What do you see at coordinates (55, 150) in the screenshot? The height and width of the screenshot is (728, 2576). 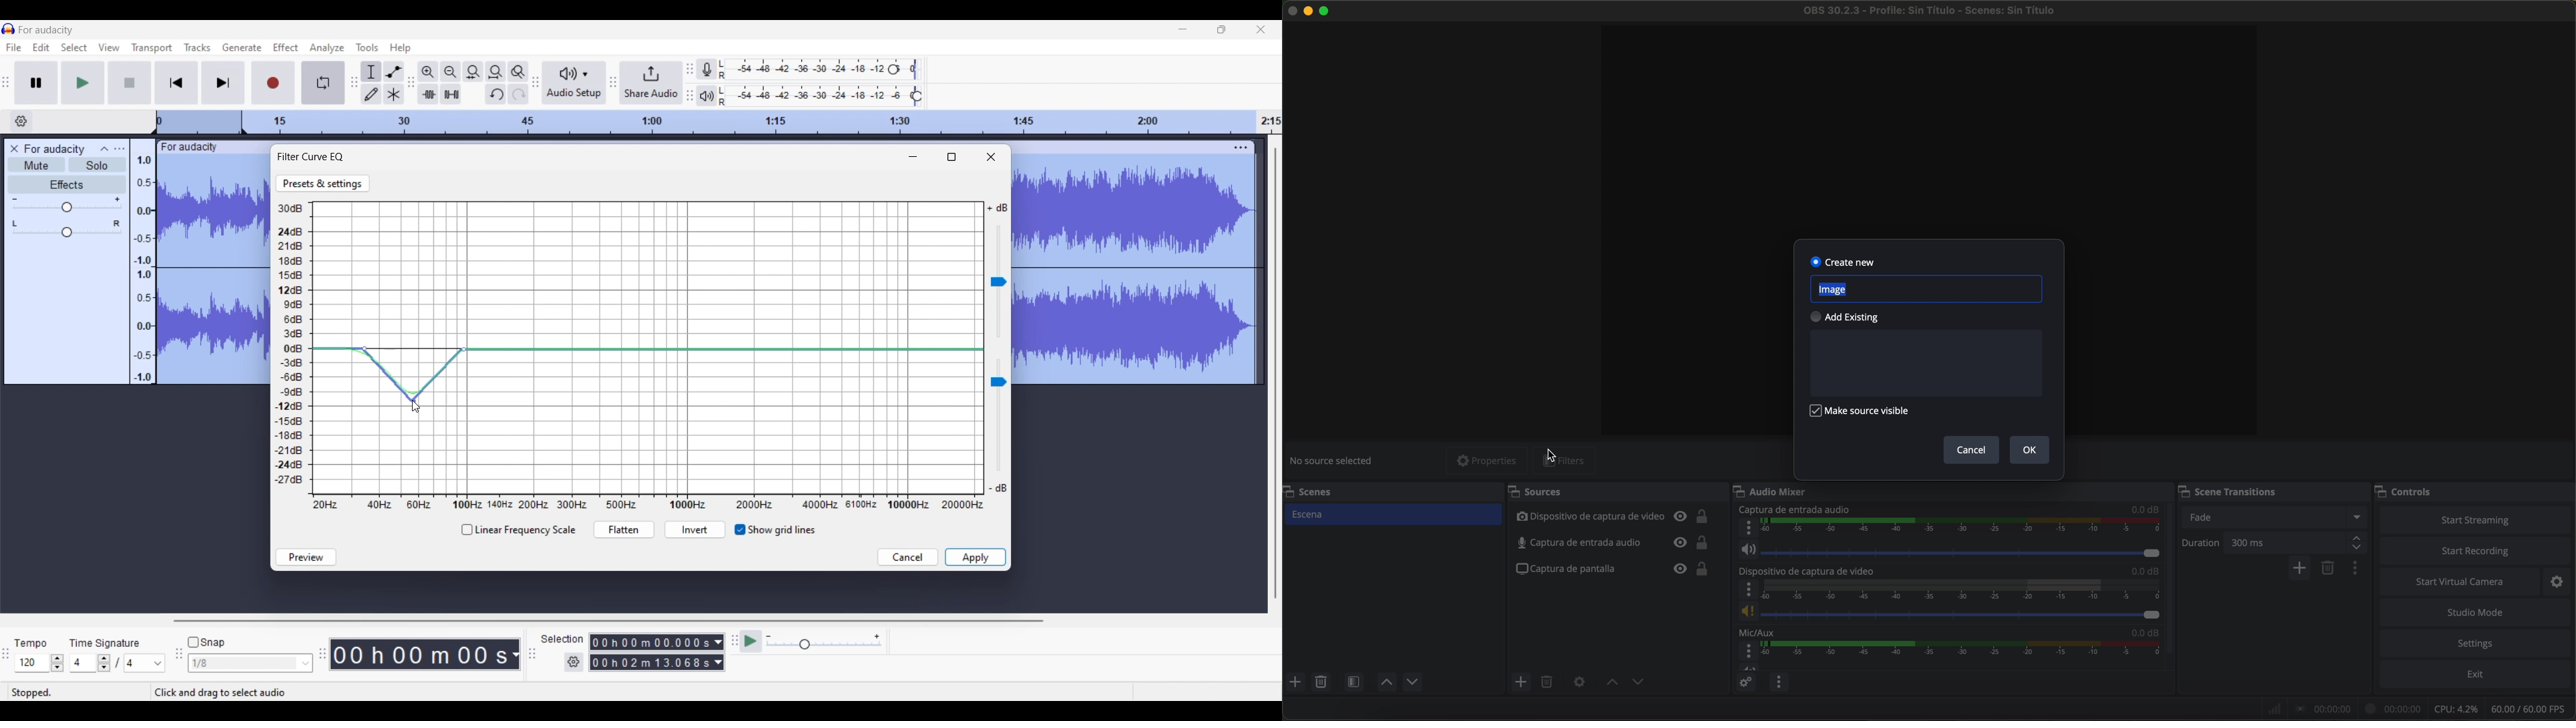 I see `Audio track name` at bounding box center [55, 150].